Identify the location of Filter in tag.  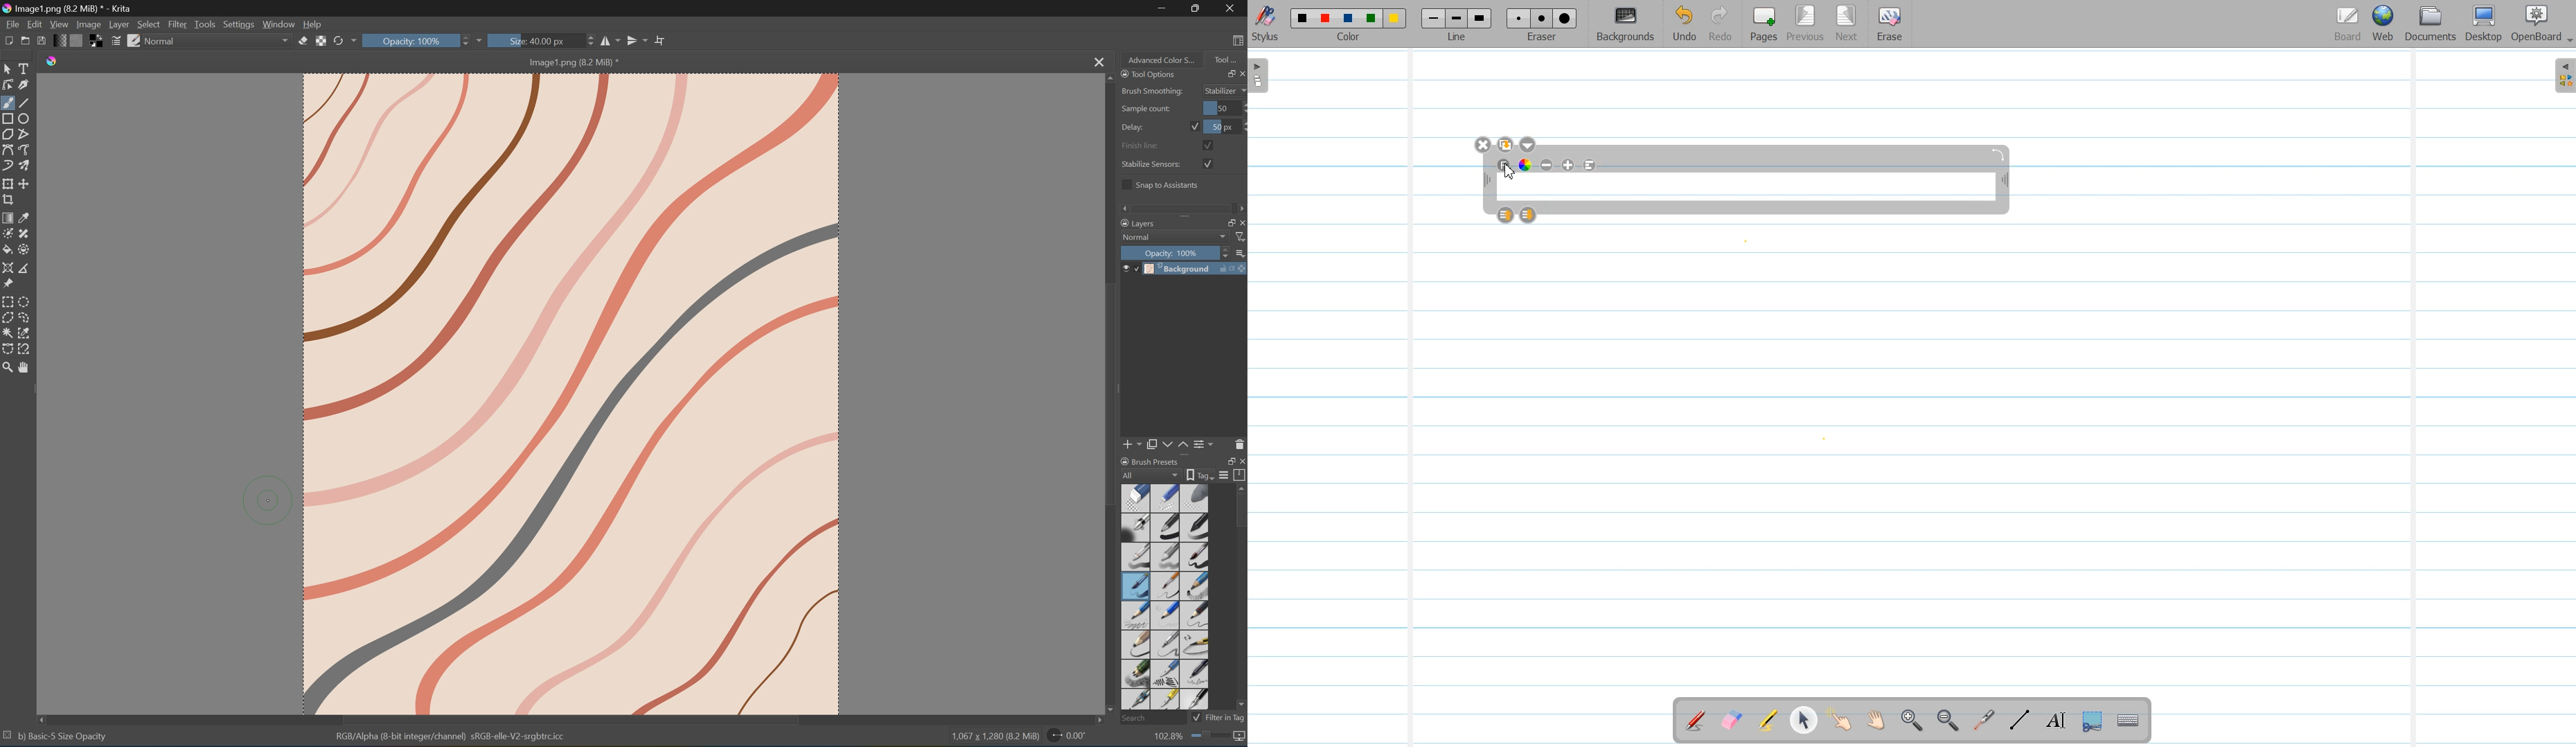
(1226, 717).